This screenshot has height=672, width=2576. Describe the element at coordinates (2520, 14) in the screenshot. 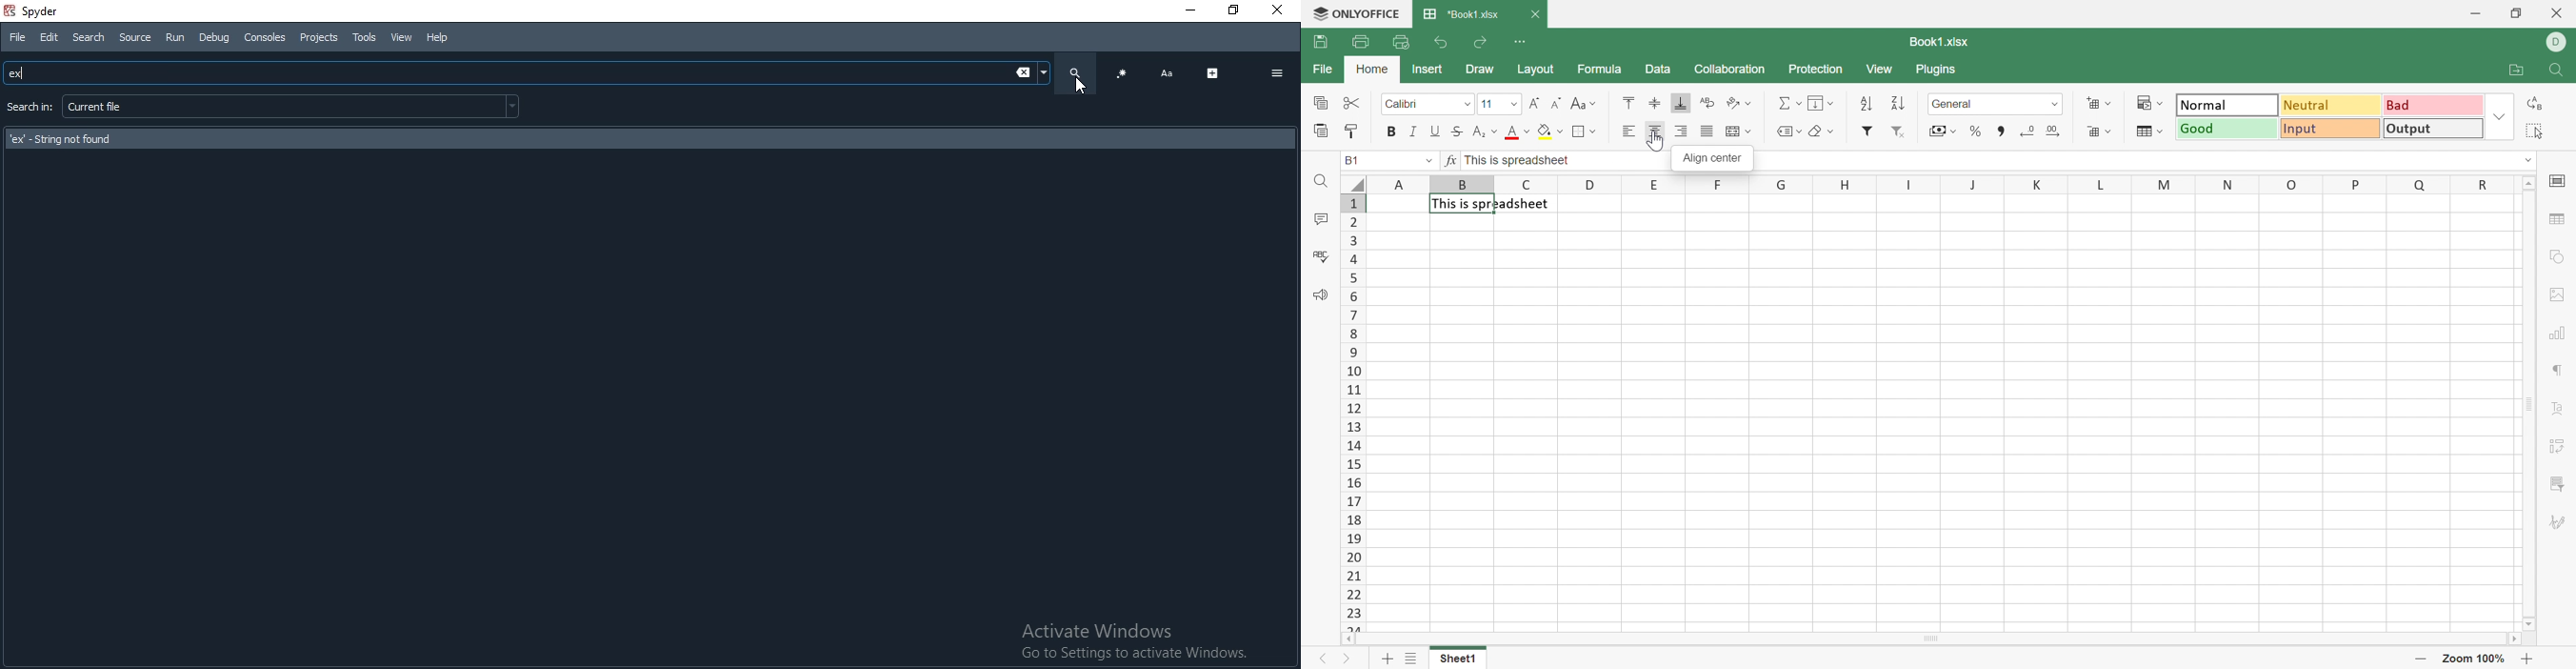

I see `Restore Down` at that location.